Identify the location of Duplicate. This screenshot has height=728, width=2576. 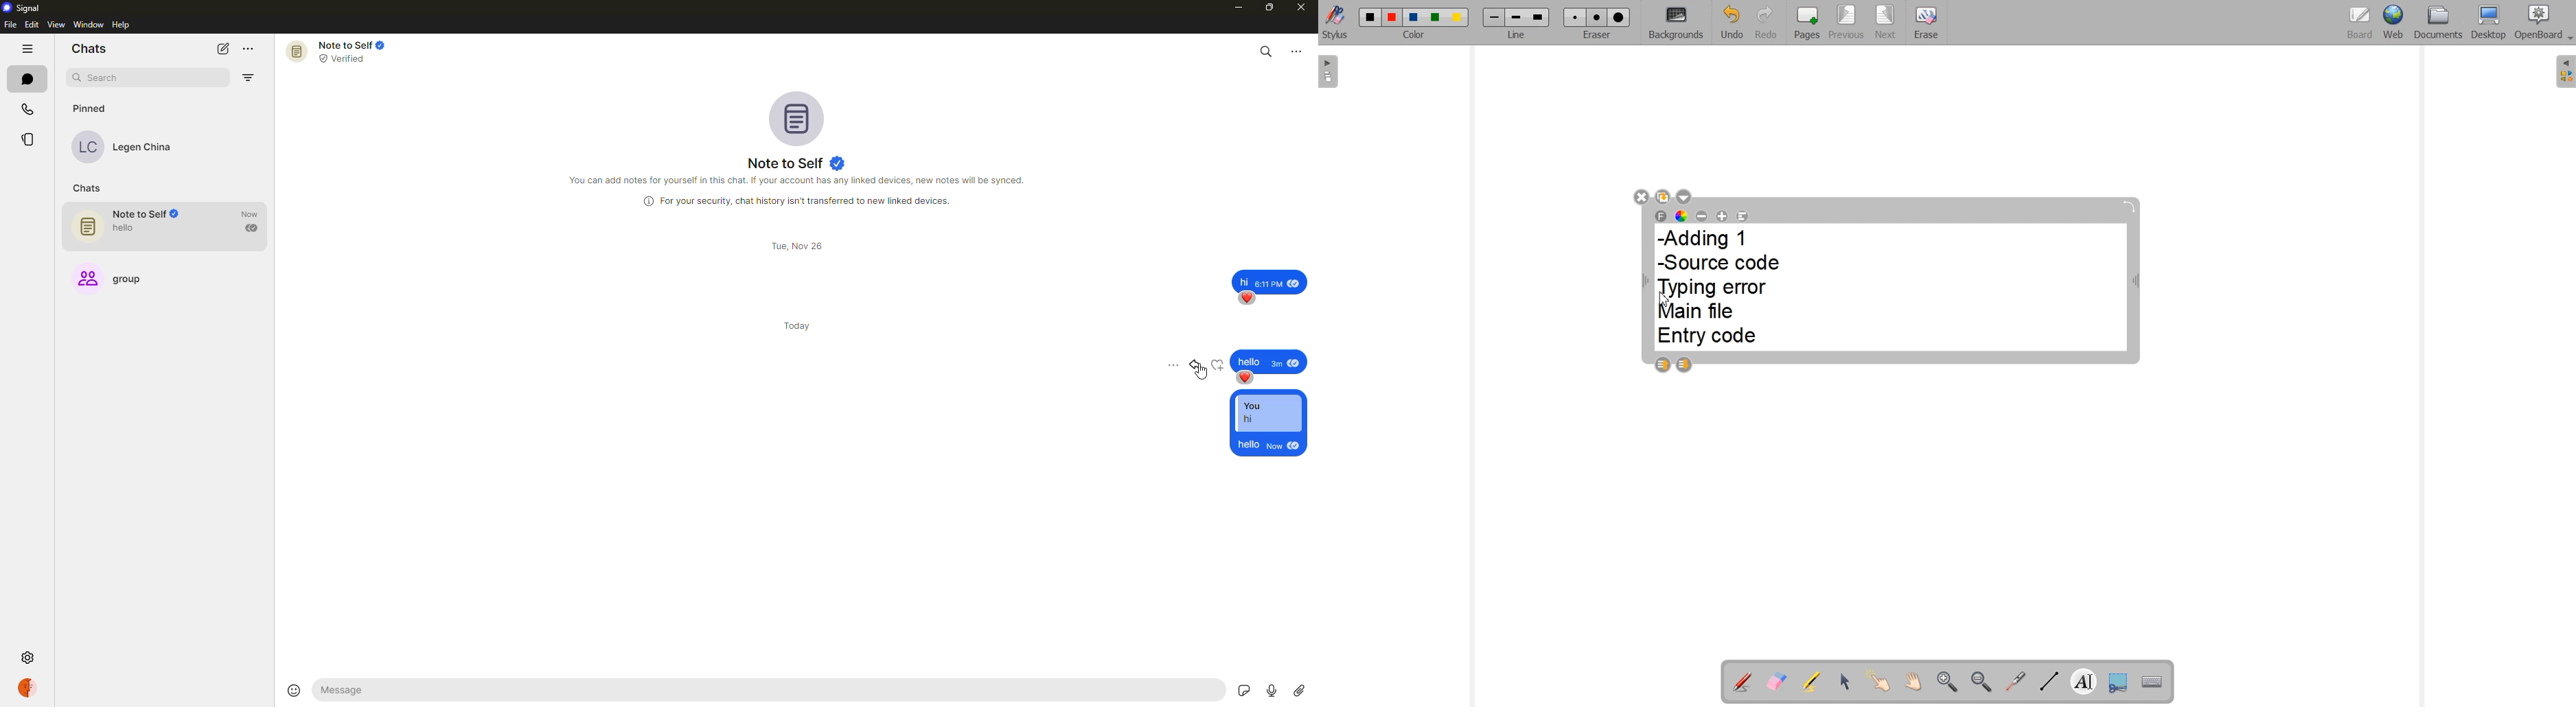
(1663, 196).